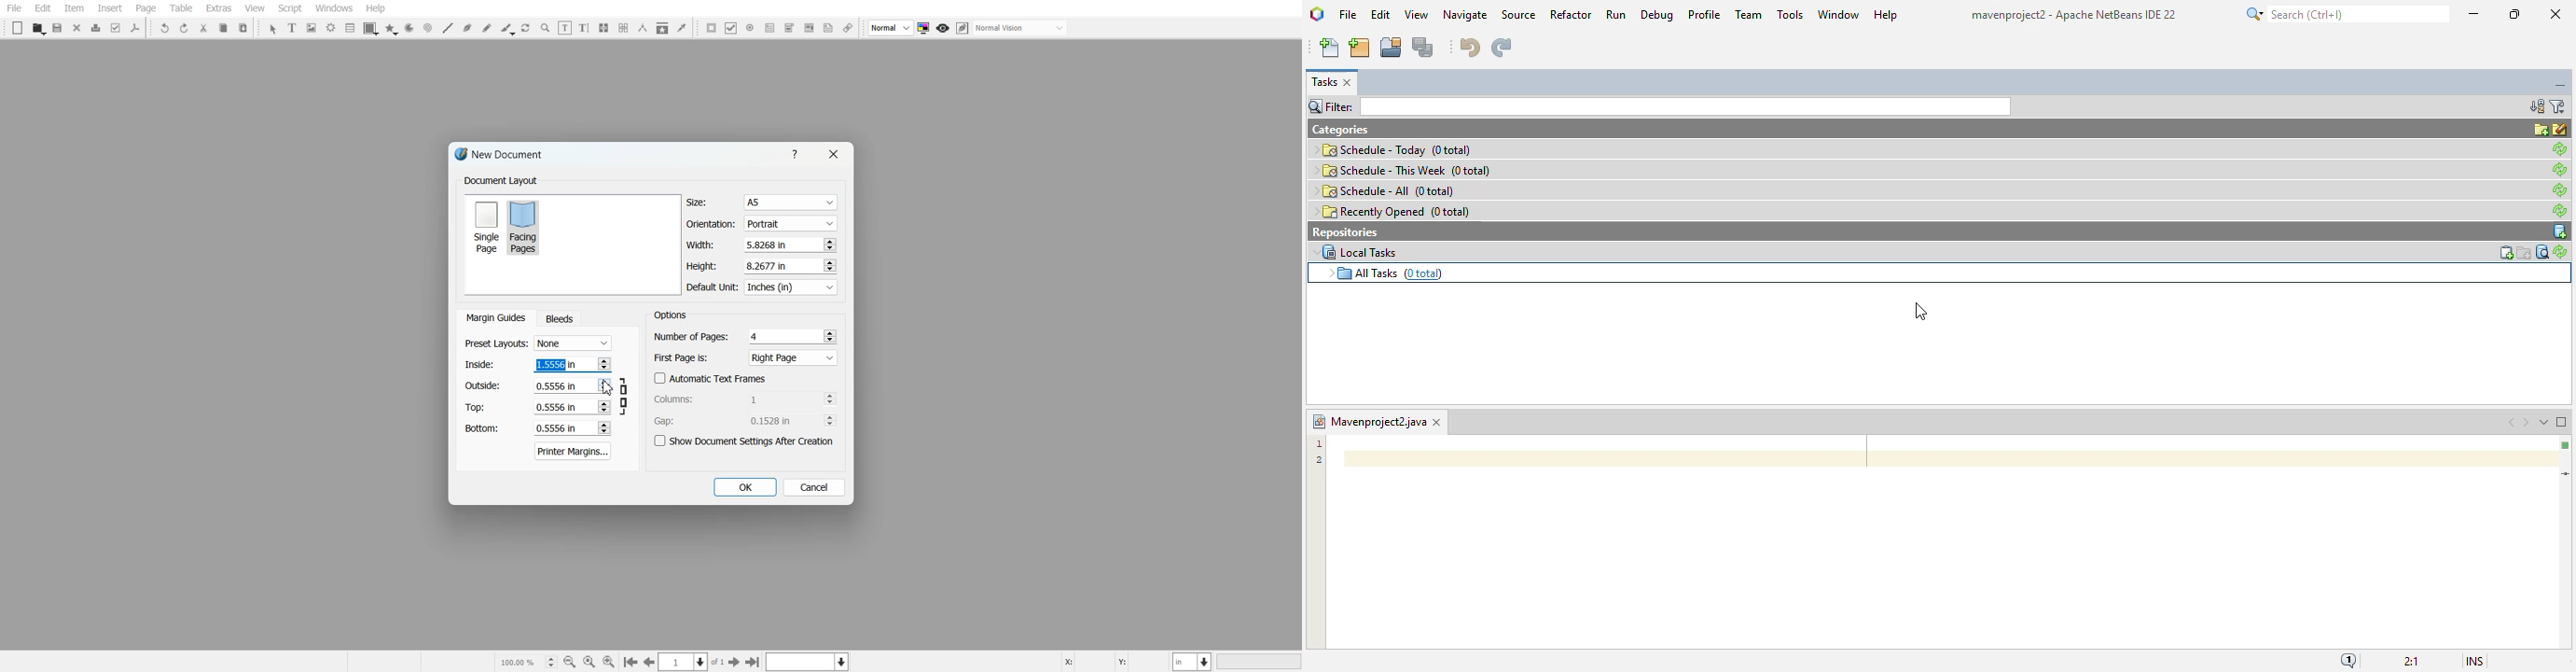  What do you see at coordinates (830, 420) in the screenshot?
I see `Increase and decrease No. ` at bounding box center [830, 420].